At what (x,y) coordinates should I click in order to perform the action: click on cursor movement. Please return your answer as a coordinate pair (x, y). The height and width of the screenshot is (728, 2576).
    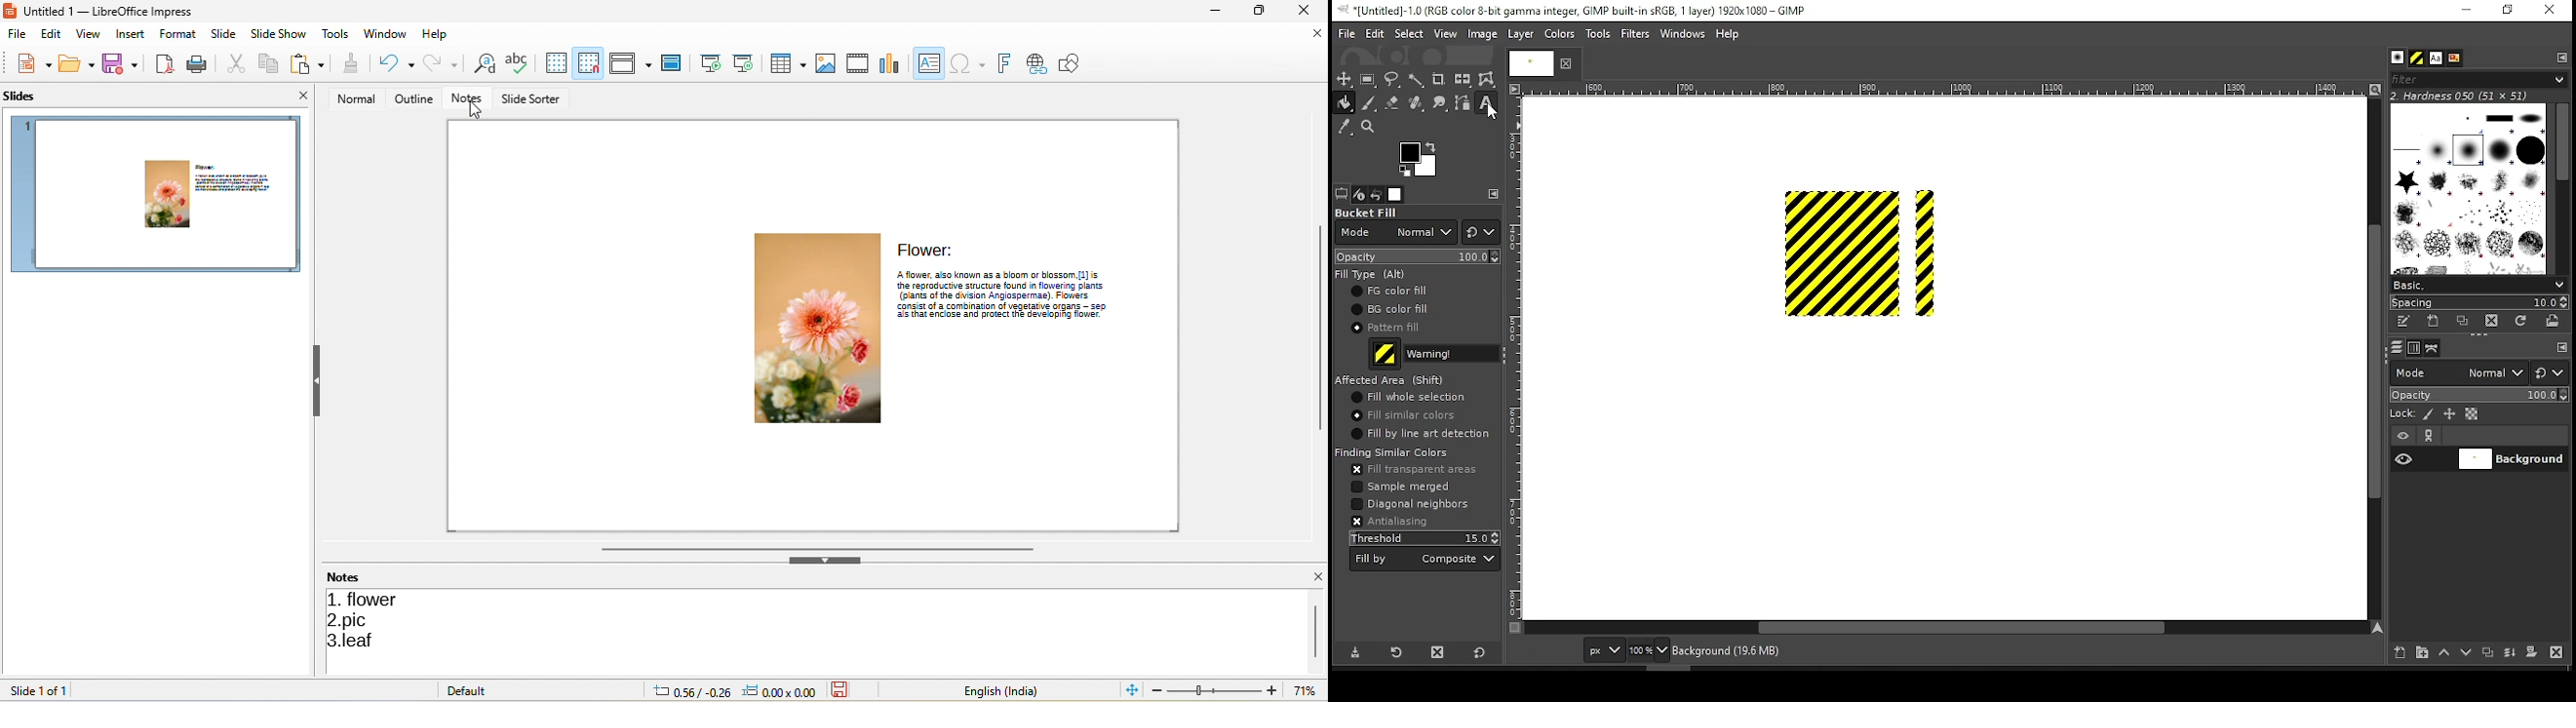
    Looking at the image, I should click on (477, 113).